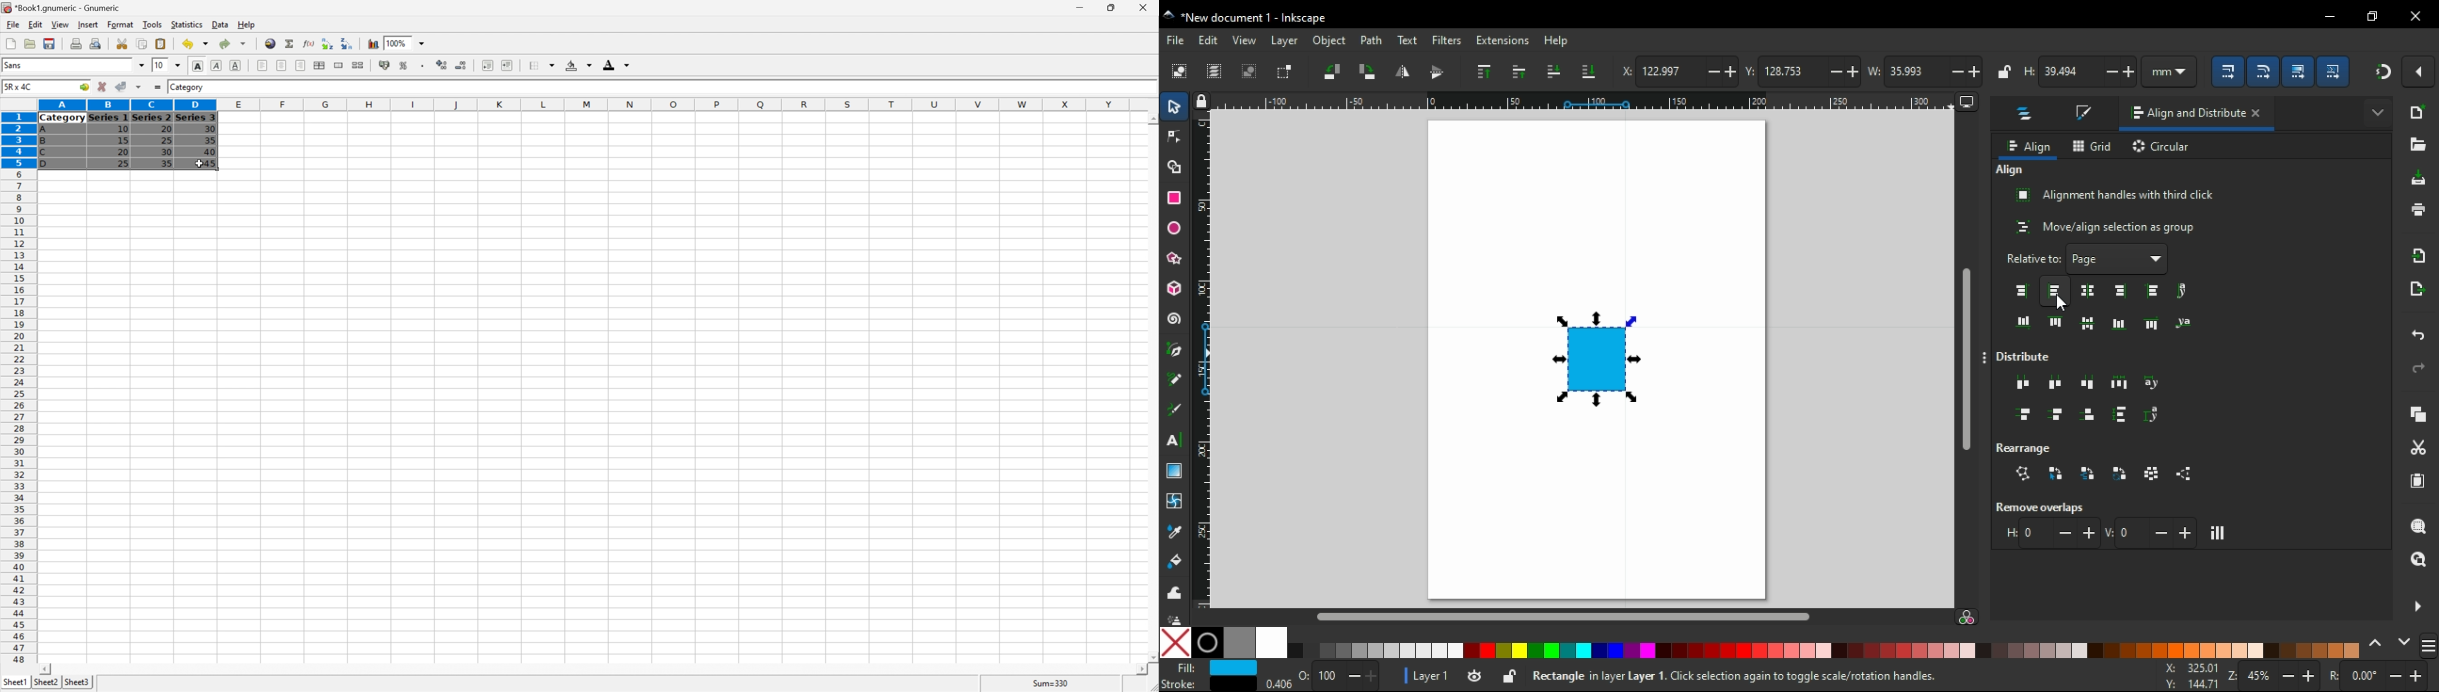  Describe the element at coordinates (2022, 413) in the screenshot. I see `distribute vertically with even spacing between top edges` at that location.